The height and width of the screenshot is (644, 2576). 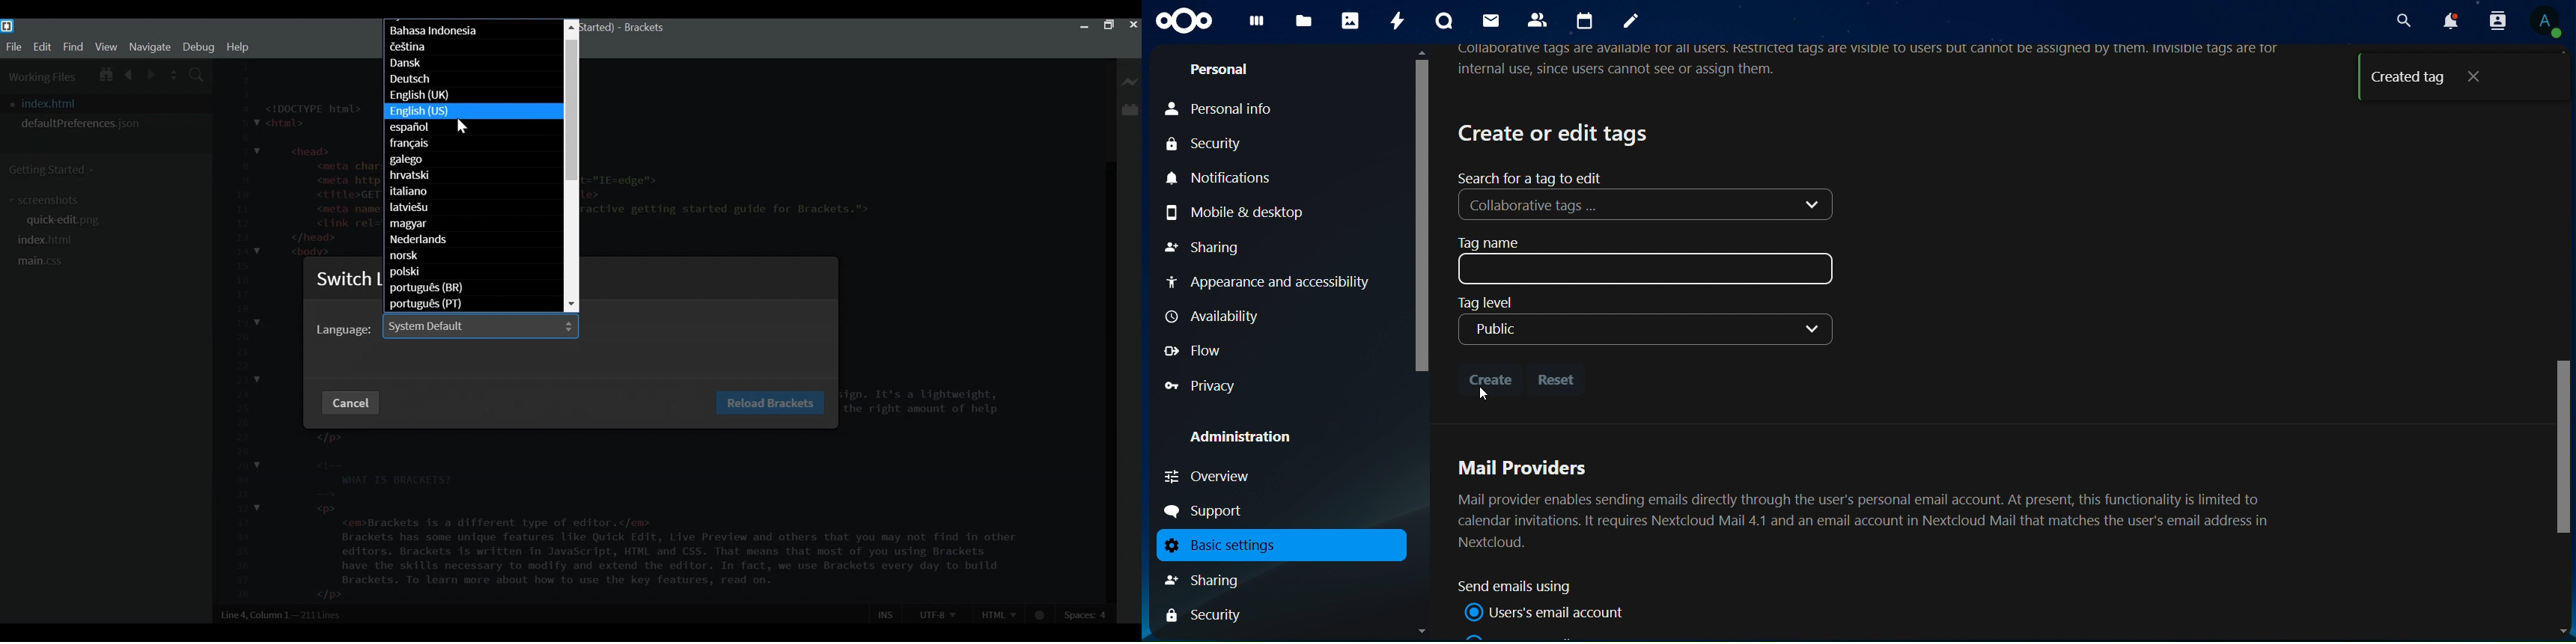 I want to click on Navigate, so click(x=149, y=46).